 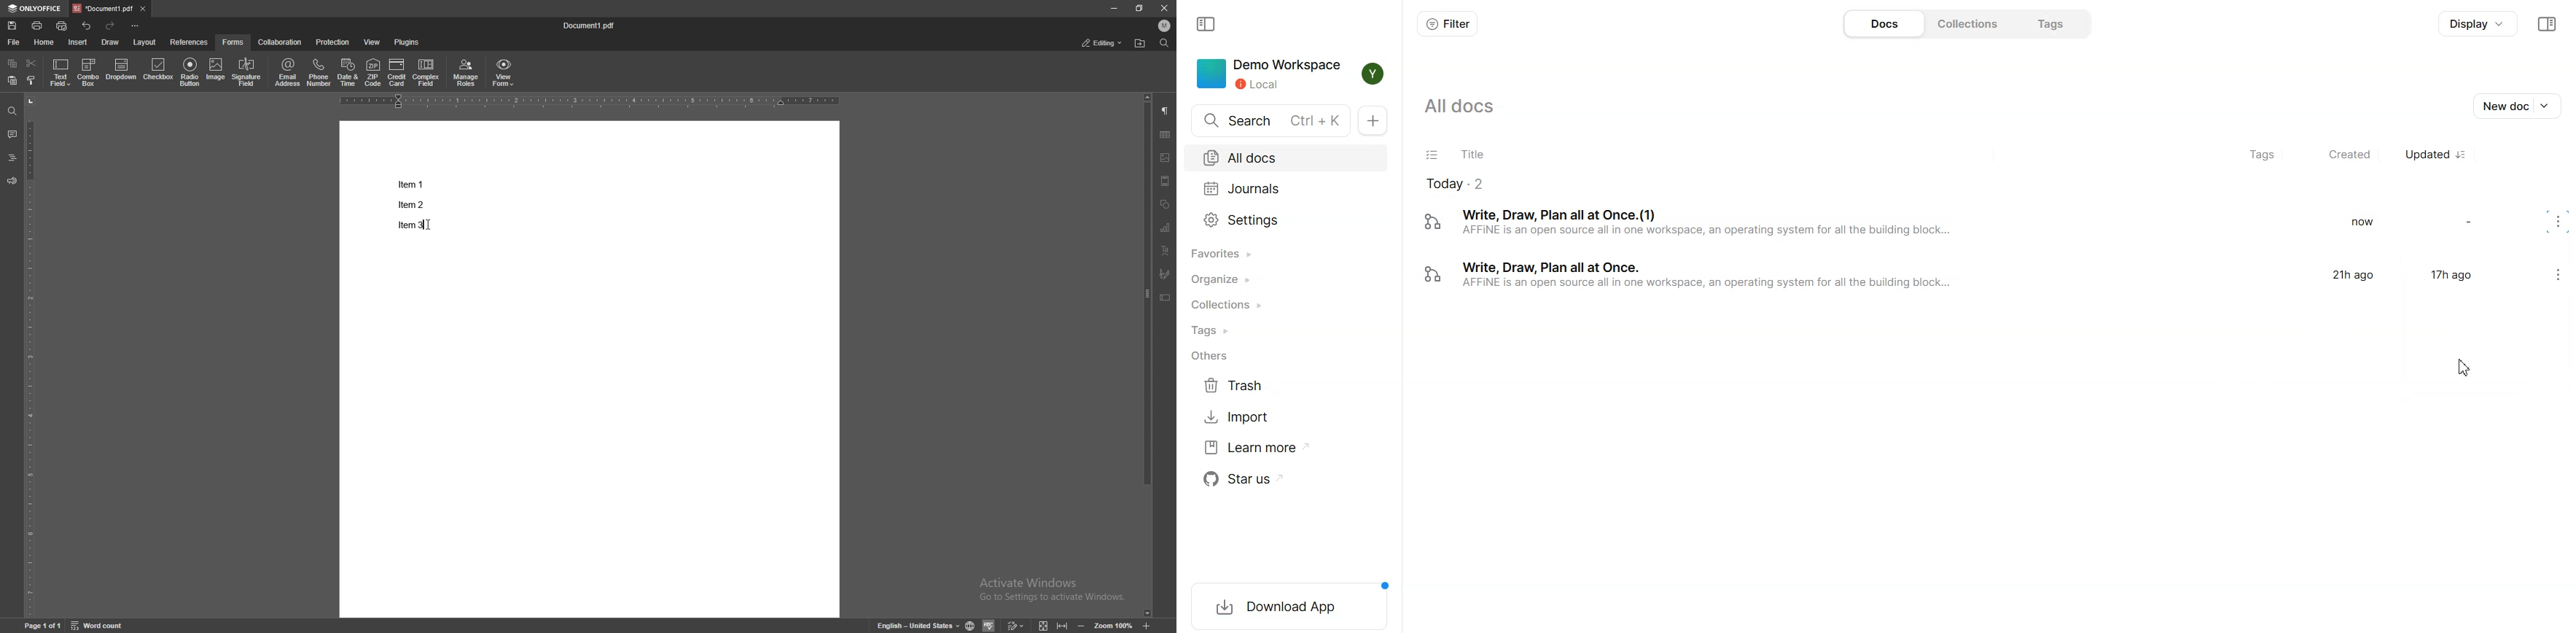 What do you see at coordinates (439, 228) in the screenshot?
I see `text cursor` at bounding box center [439, 228].